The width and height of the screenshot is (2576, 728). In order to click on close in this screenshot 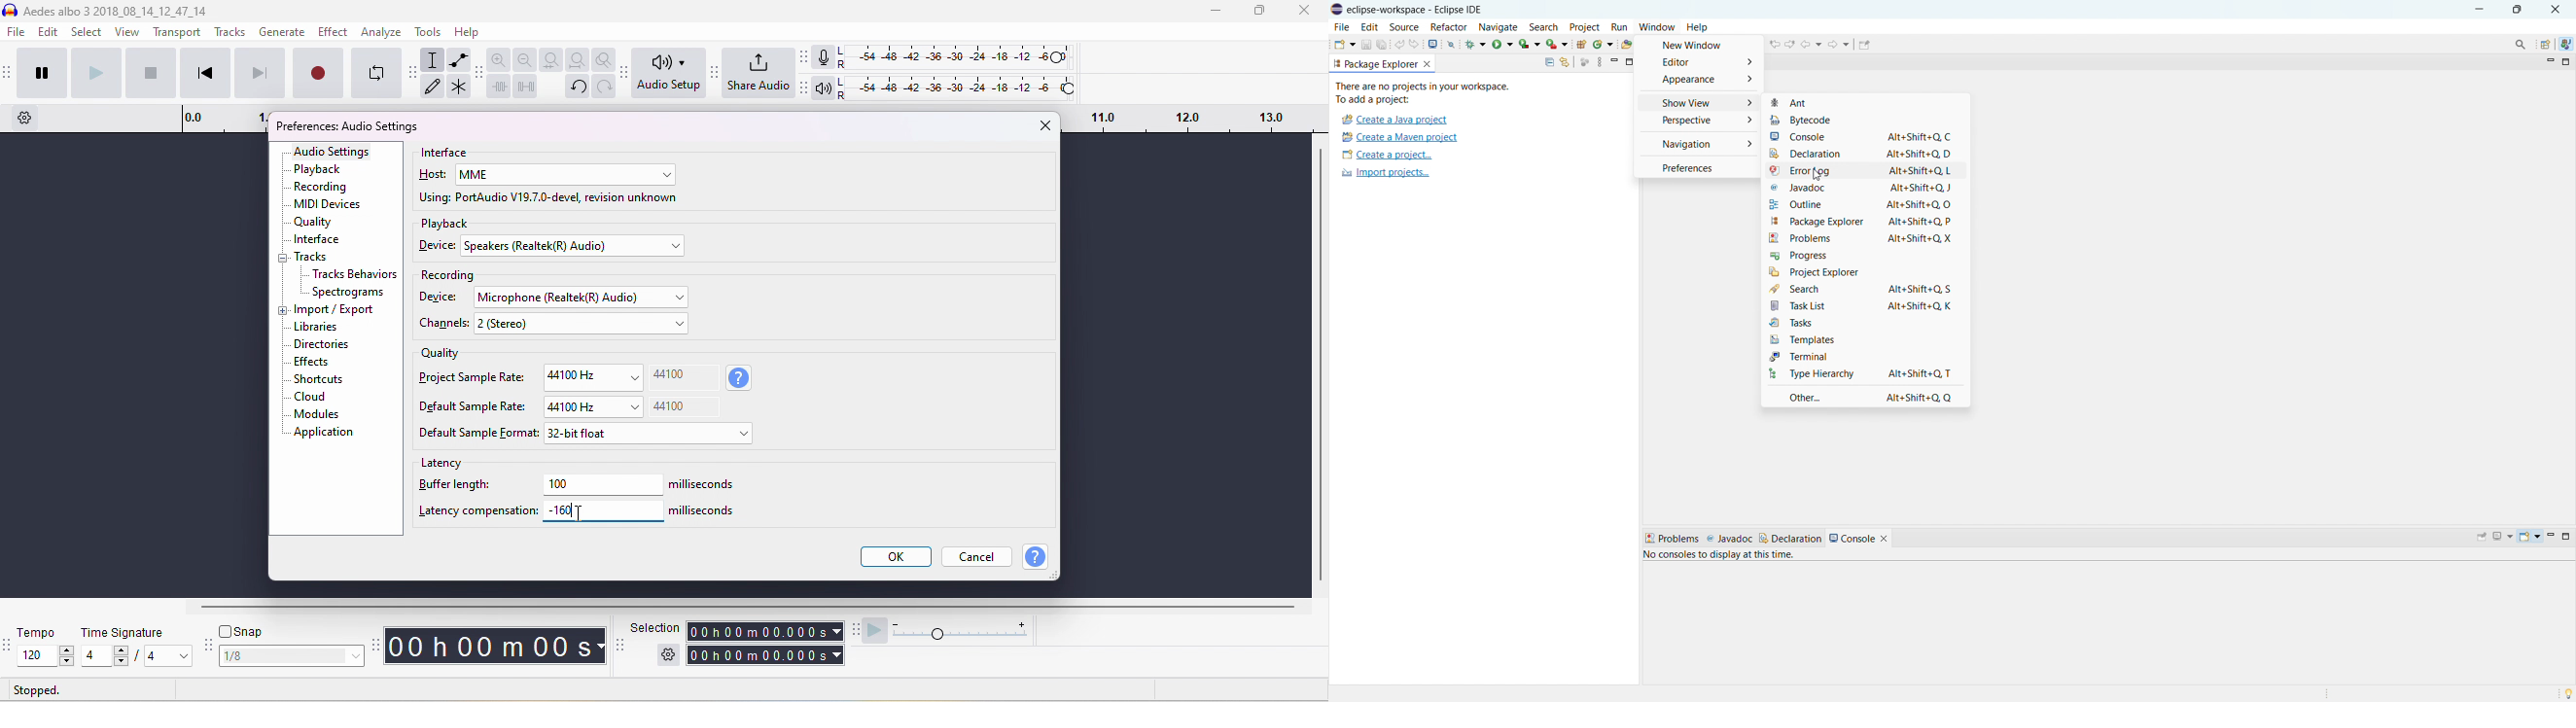, I will do `click(1042, 124)`.